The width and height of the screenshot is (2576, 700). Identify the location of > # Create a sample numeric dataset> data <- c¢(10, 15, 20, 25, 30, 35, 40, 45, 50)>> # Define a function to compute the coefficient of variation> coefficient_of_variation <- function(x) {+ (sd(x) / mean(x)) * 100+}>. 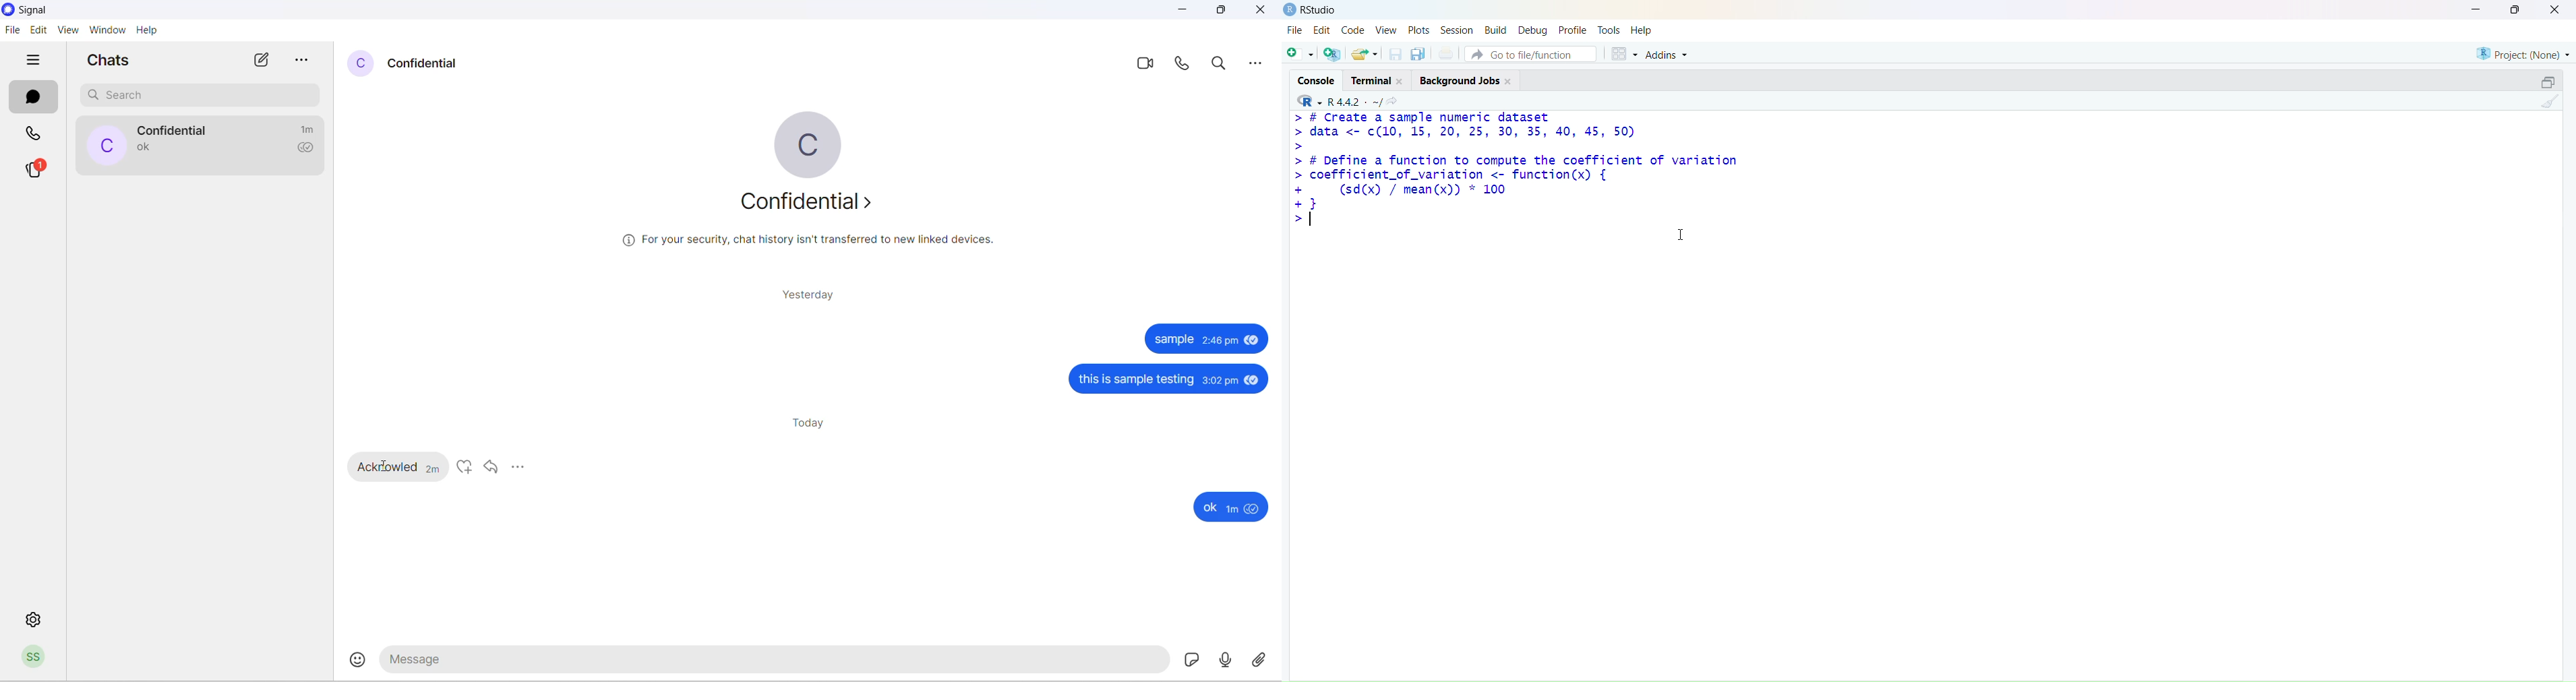
(1519, 170).